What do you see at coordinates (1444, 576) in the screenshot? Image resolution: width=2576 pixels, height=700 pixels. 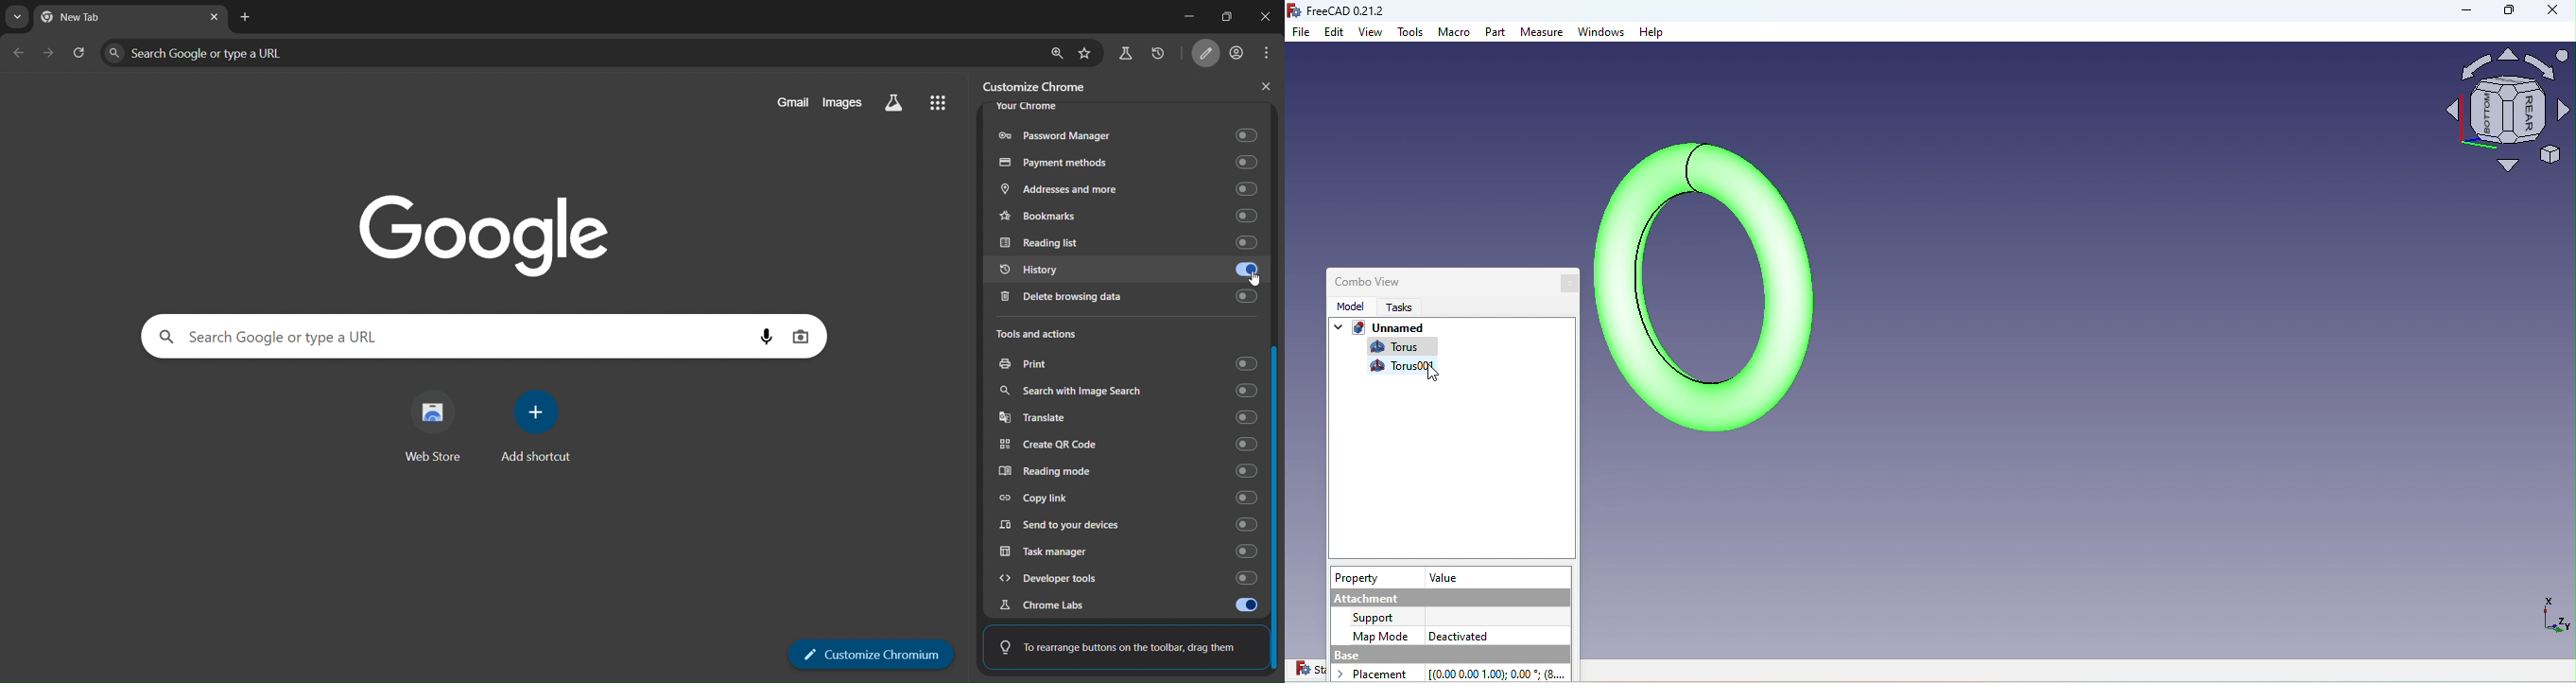 I see `Value` at bounding box center [1444, 576].